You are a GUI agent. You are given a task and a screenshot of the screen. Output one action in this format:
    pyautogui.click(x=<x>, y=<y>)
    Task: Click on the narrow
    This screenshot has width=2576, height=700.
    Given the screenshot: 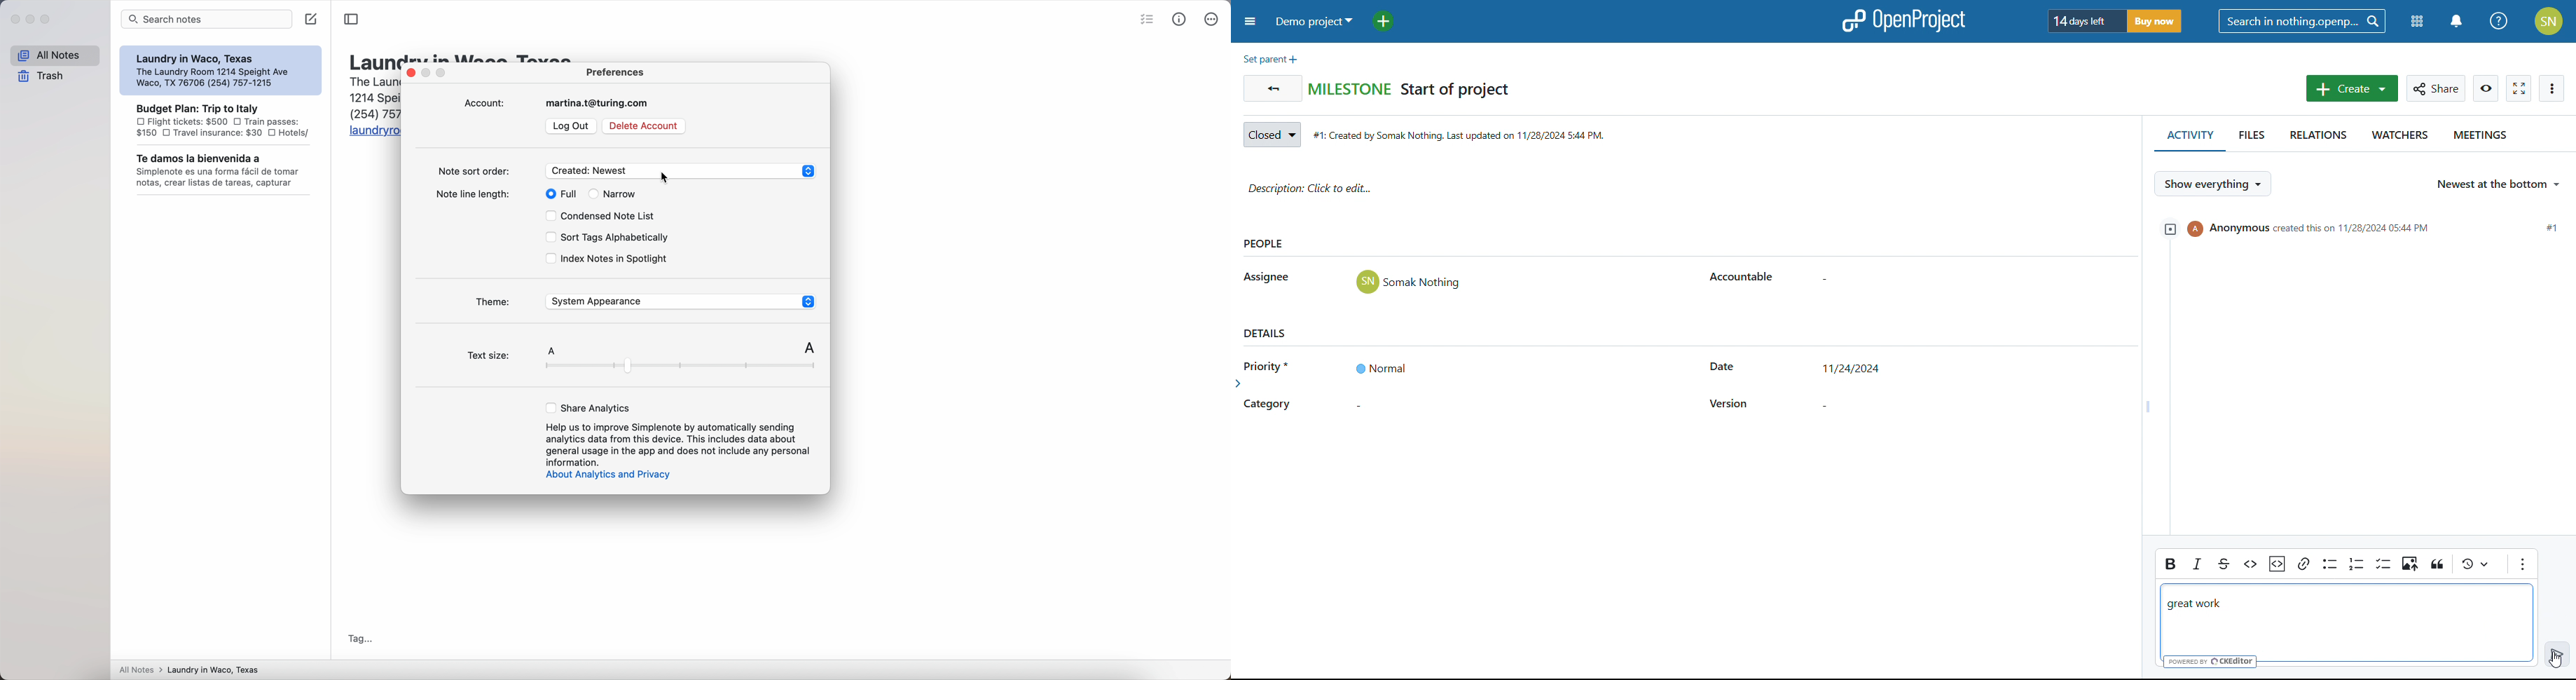 What is the action you would take?
    pyautogui.click(x=617, y=193)
    